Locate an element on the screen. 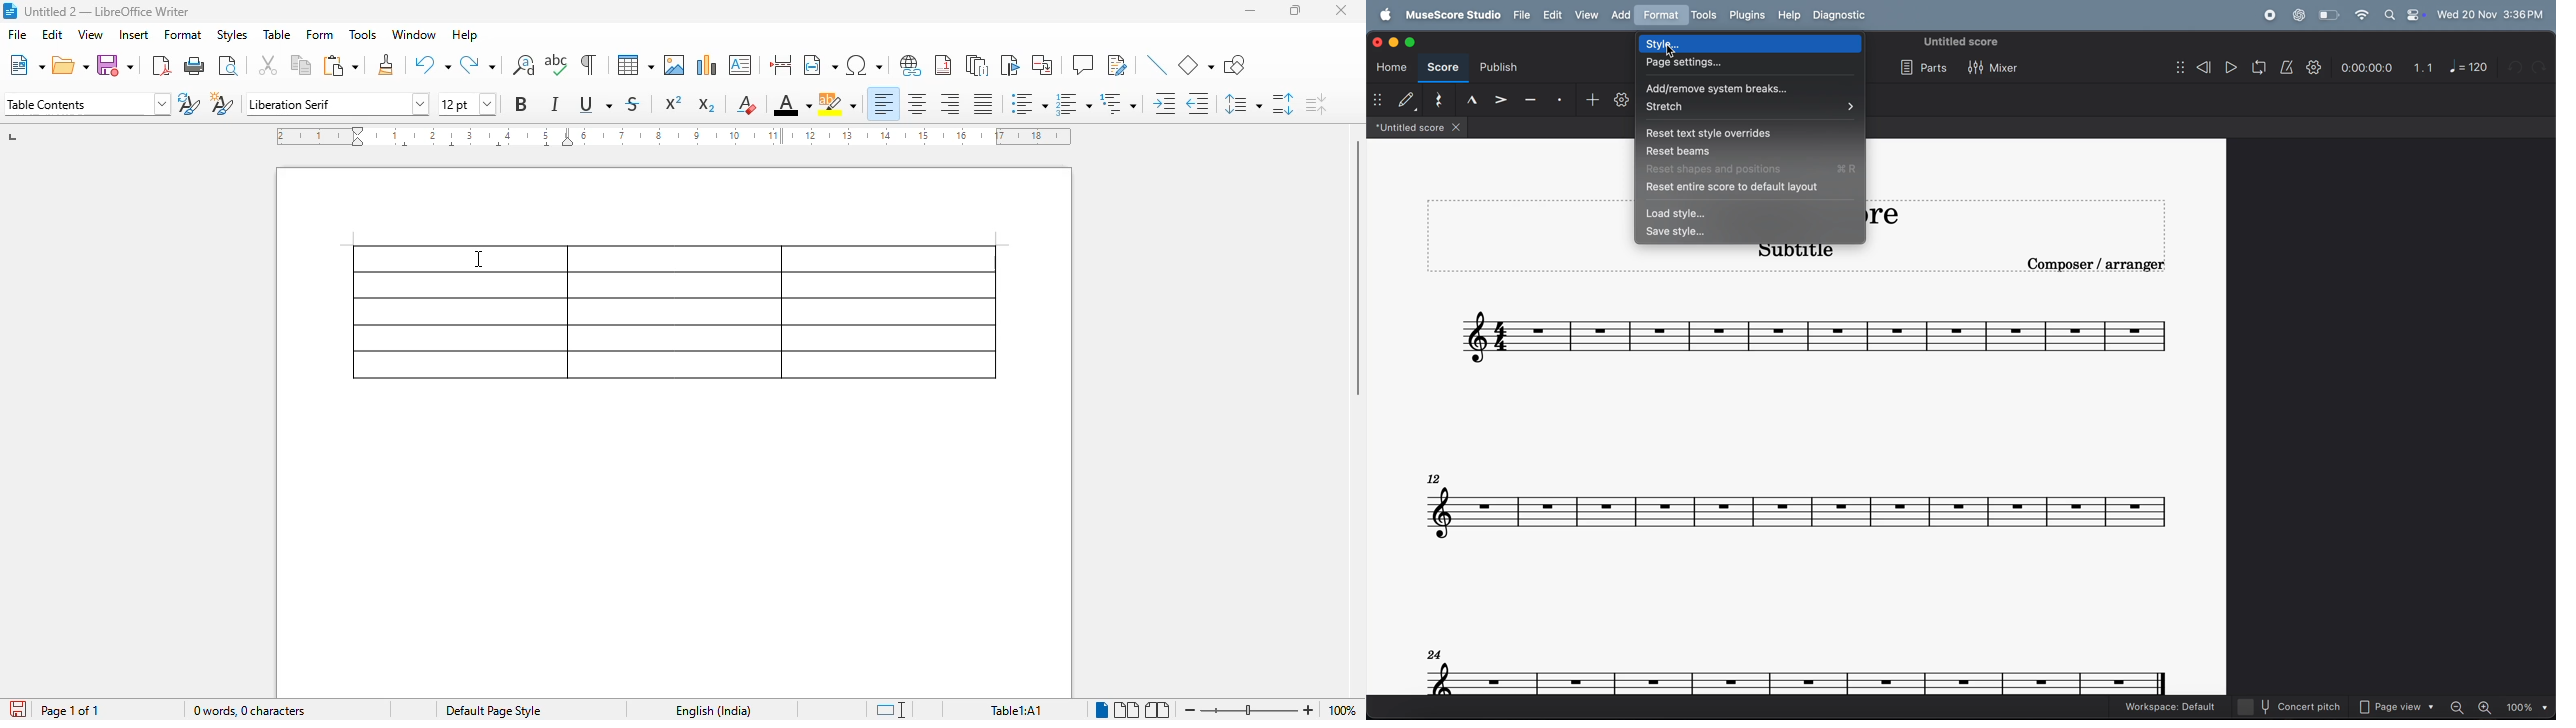  notes is located at coordinates (1817, 333).